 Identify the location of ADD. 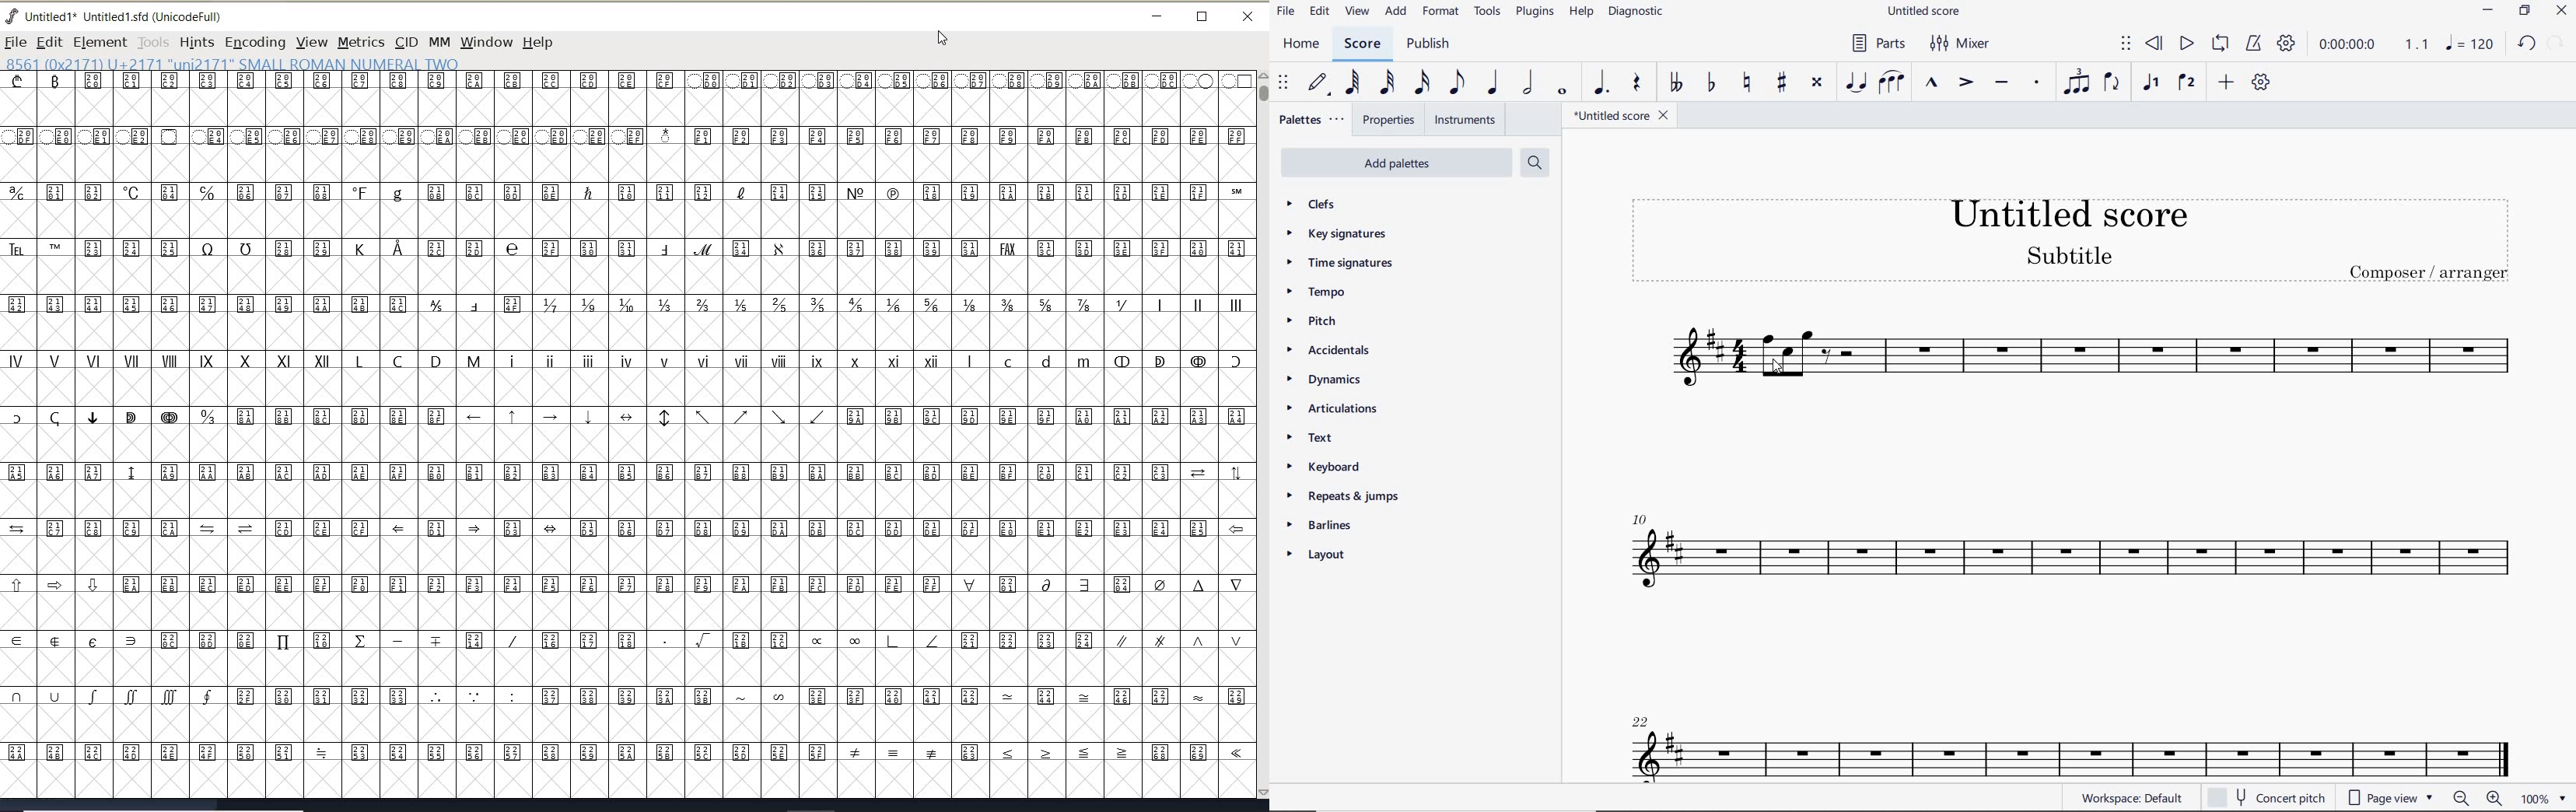
(1395, 12).